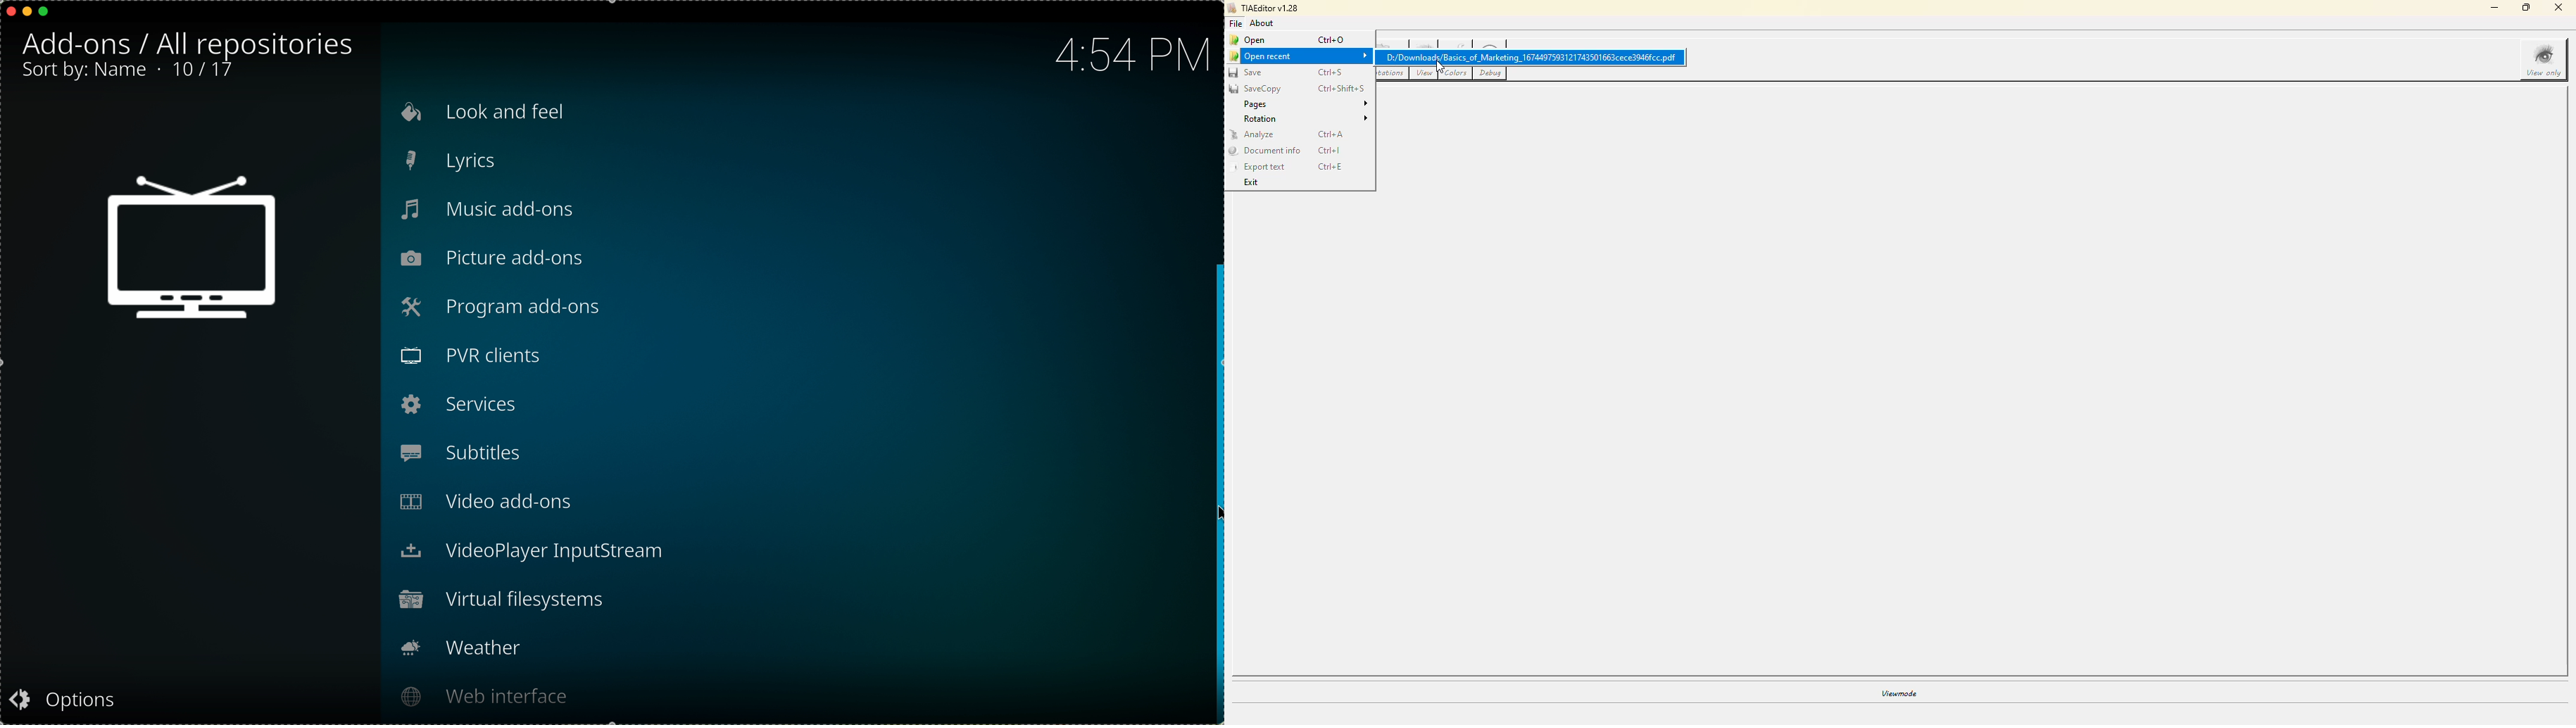  Describe the element at coordinates (493, 259) in the screenshot. I see `picture add-ons` at that location.